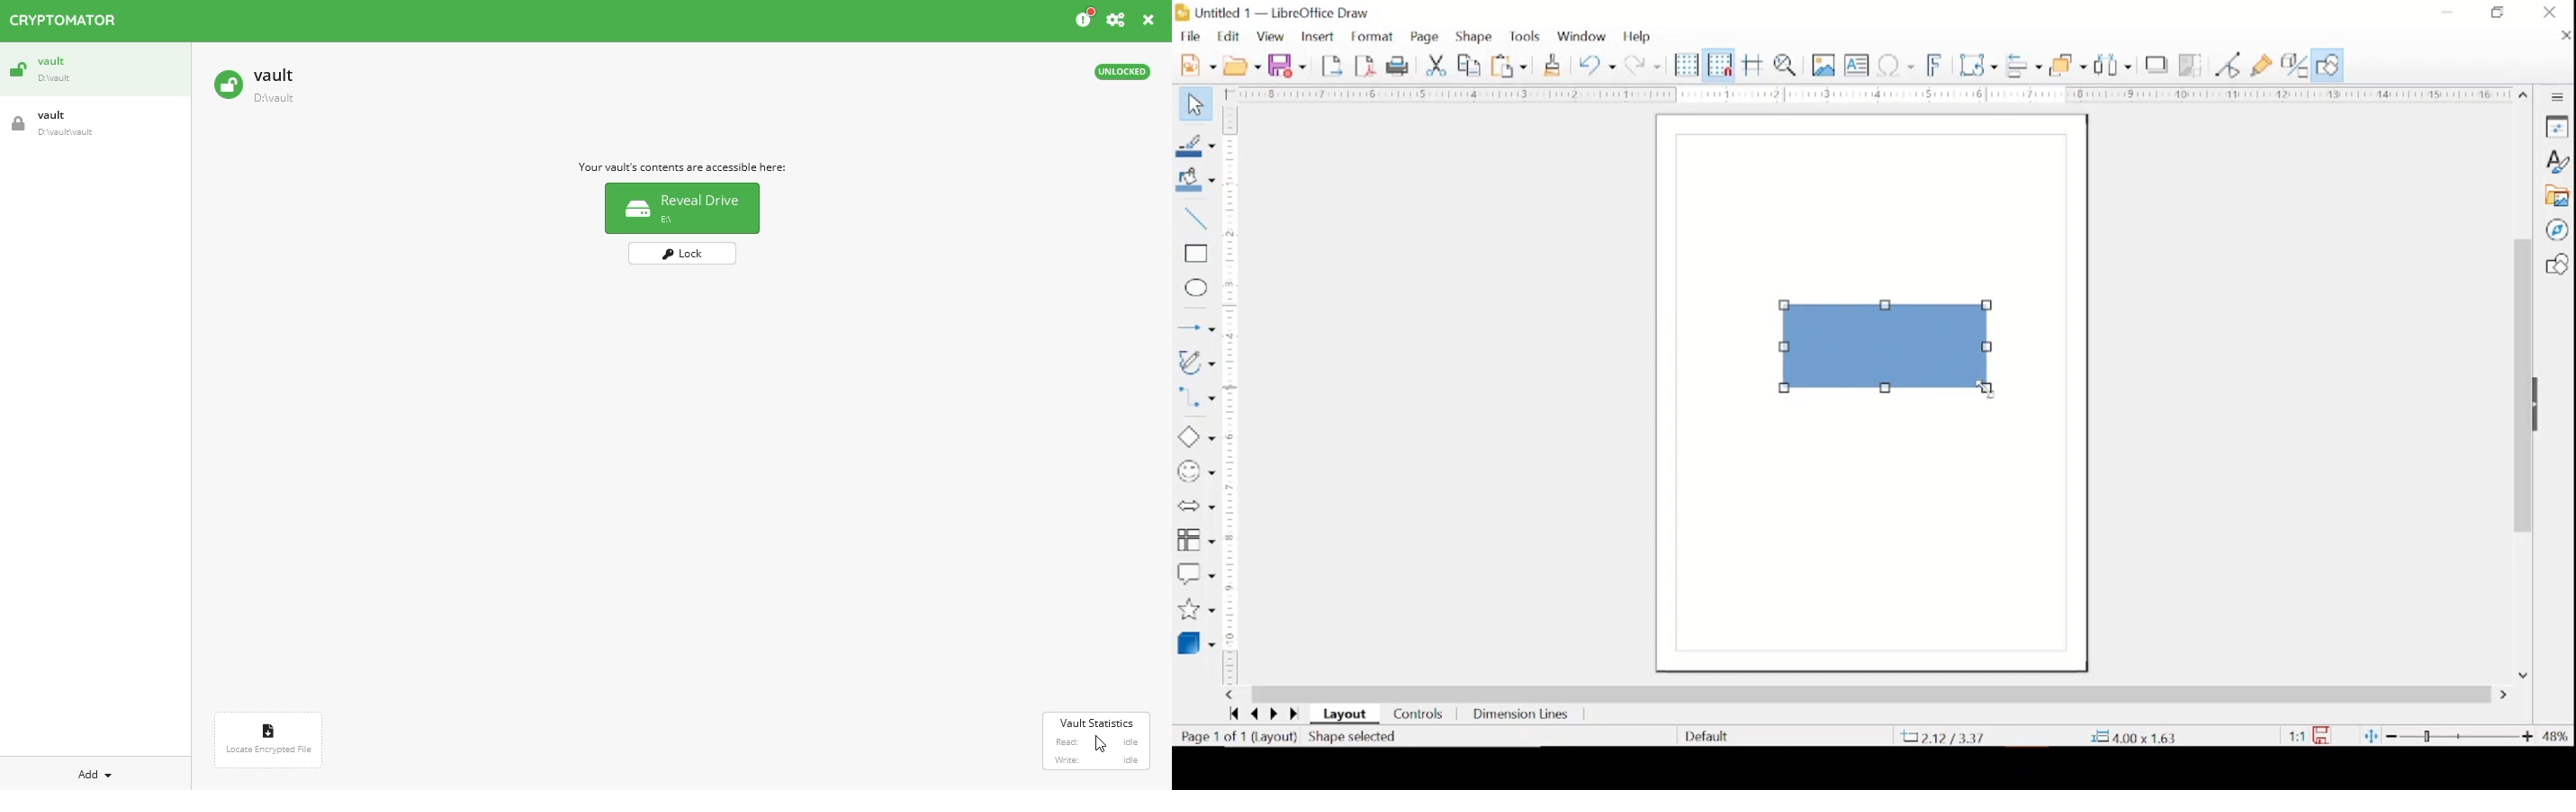 Image resolution: width=2576 pixels, height=812 pixels. I want to click on styles, so click(2557, 162).